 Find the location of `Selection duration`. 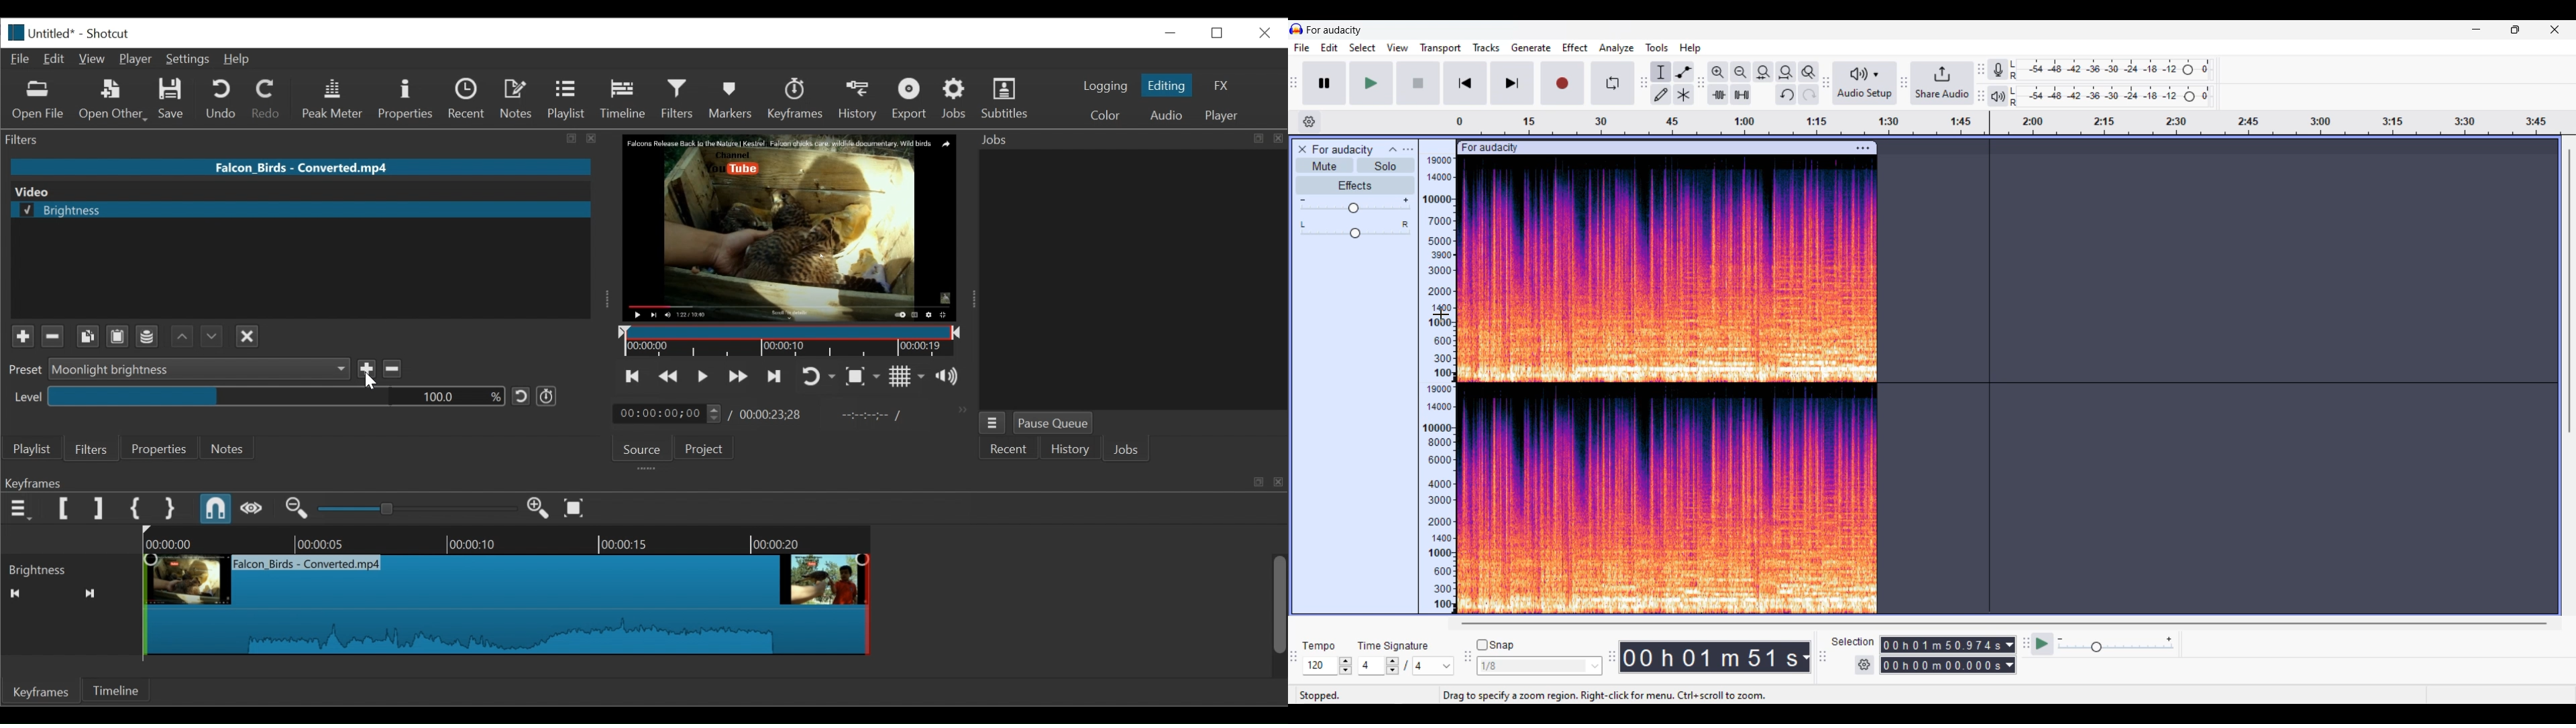

Selection duration is located at coordinates (1942, 654).